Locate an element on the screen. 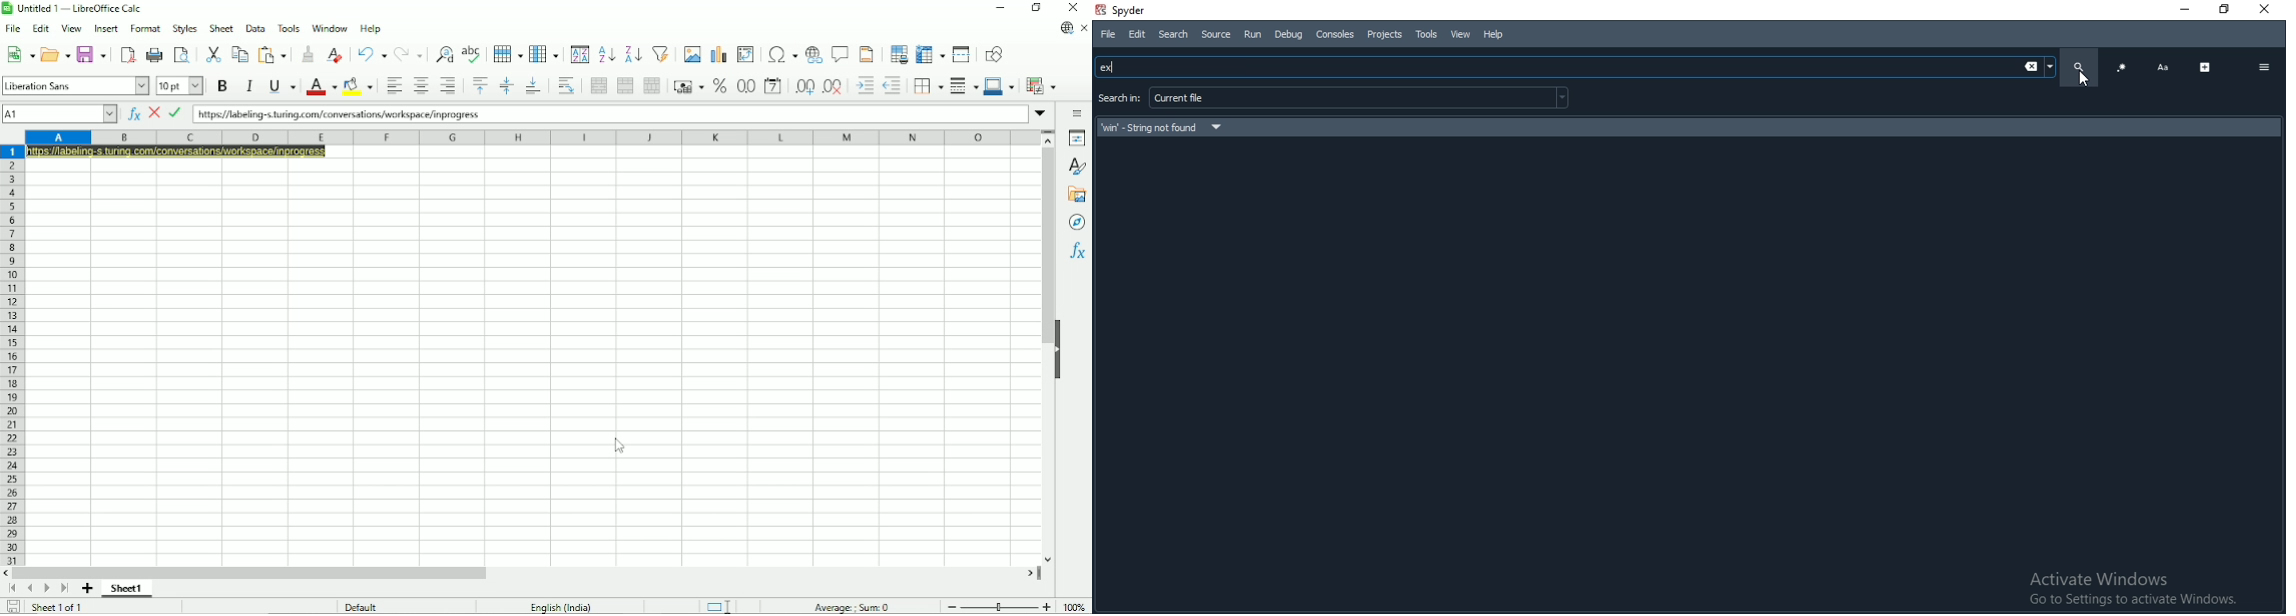 The width and height of the screenshot is (2296, 616). Source is located at coordinates (1216, 34).